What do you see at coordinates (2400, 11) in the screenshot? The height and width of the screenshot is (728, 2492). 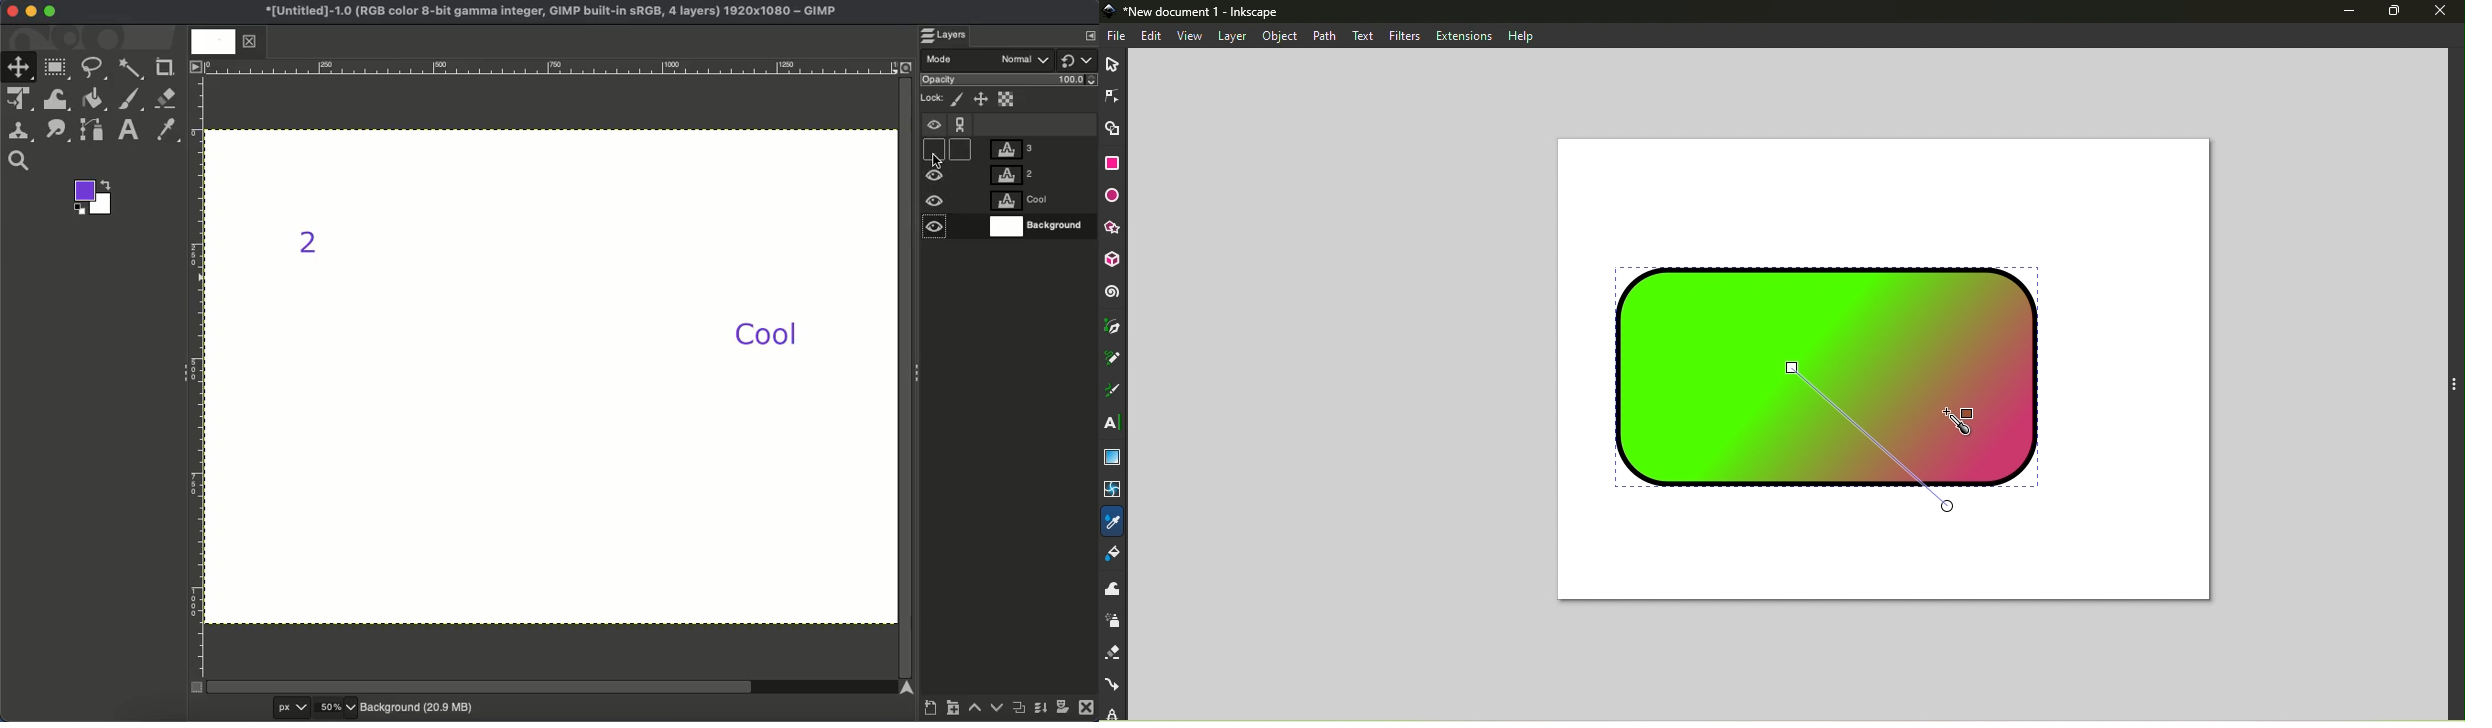 I see `Maximize` at bounding box center [2400, 11].